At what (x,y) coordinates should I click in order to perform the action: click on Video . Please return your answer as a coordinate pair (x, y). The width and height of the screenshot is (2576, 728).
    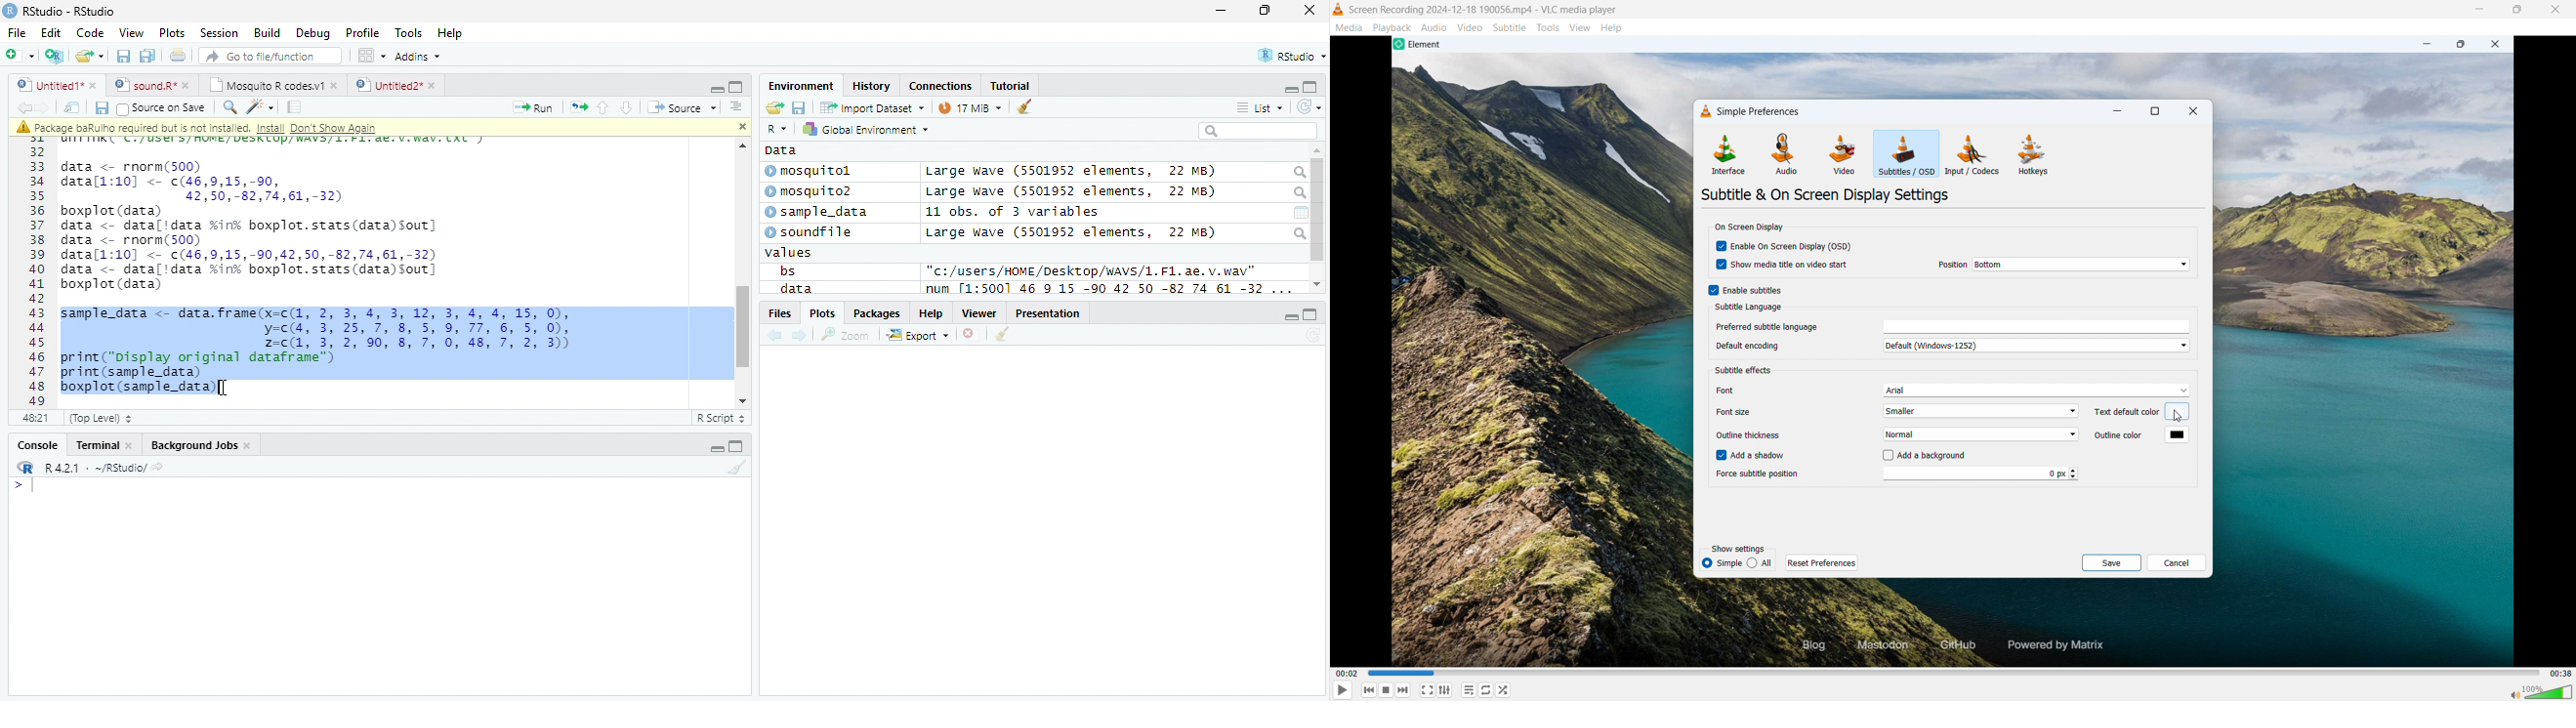
    Looking at the image, I should click on (1470, 28).